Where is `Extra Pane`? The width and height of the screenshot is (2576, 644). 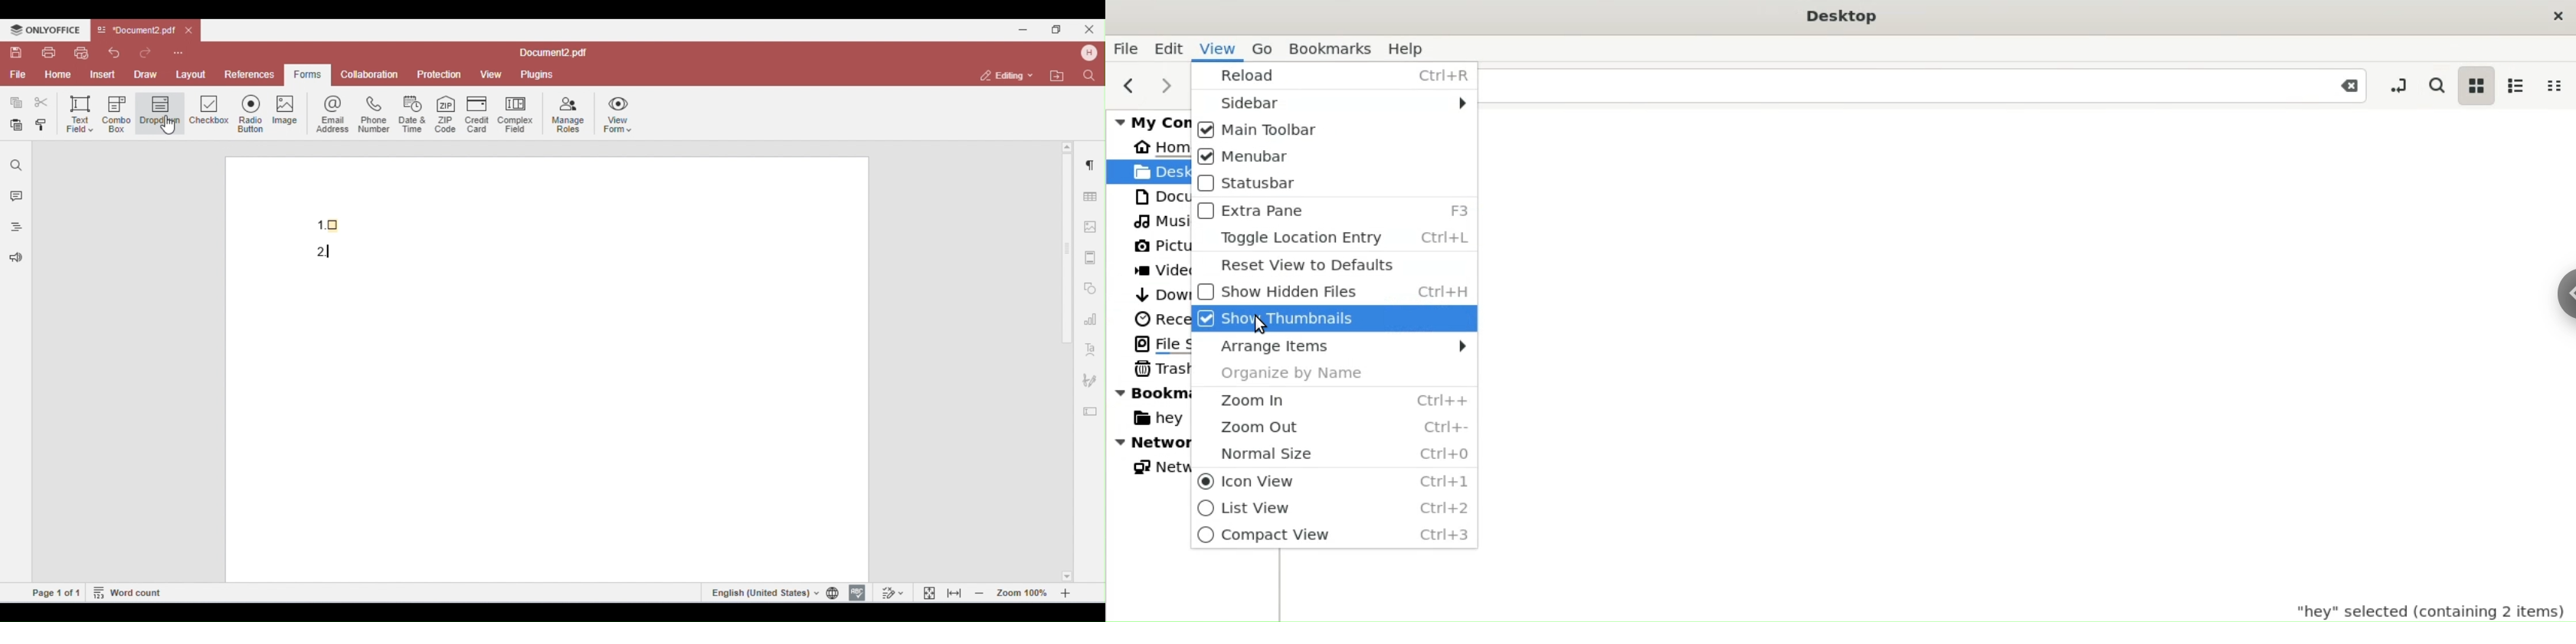 Extra Pane is located at coordinates (1331, 211).